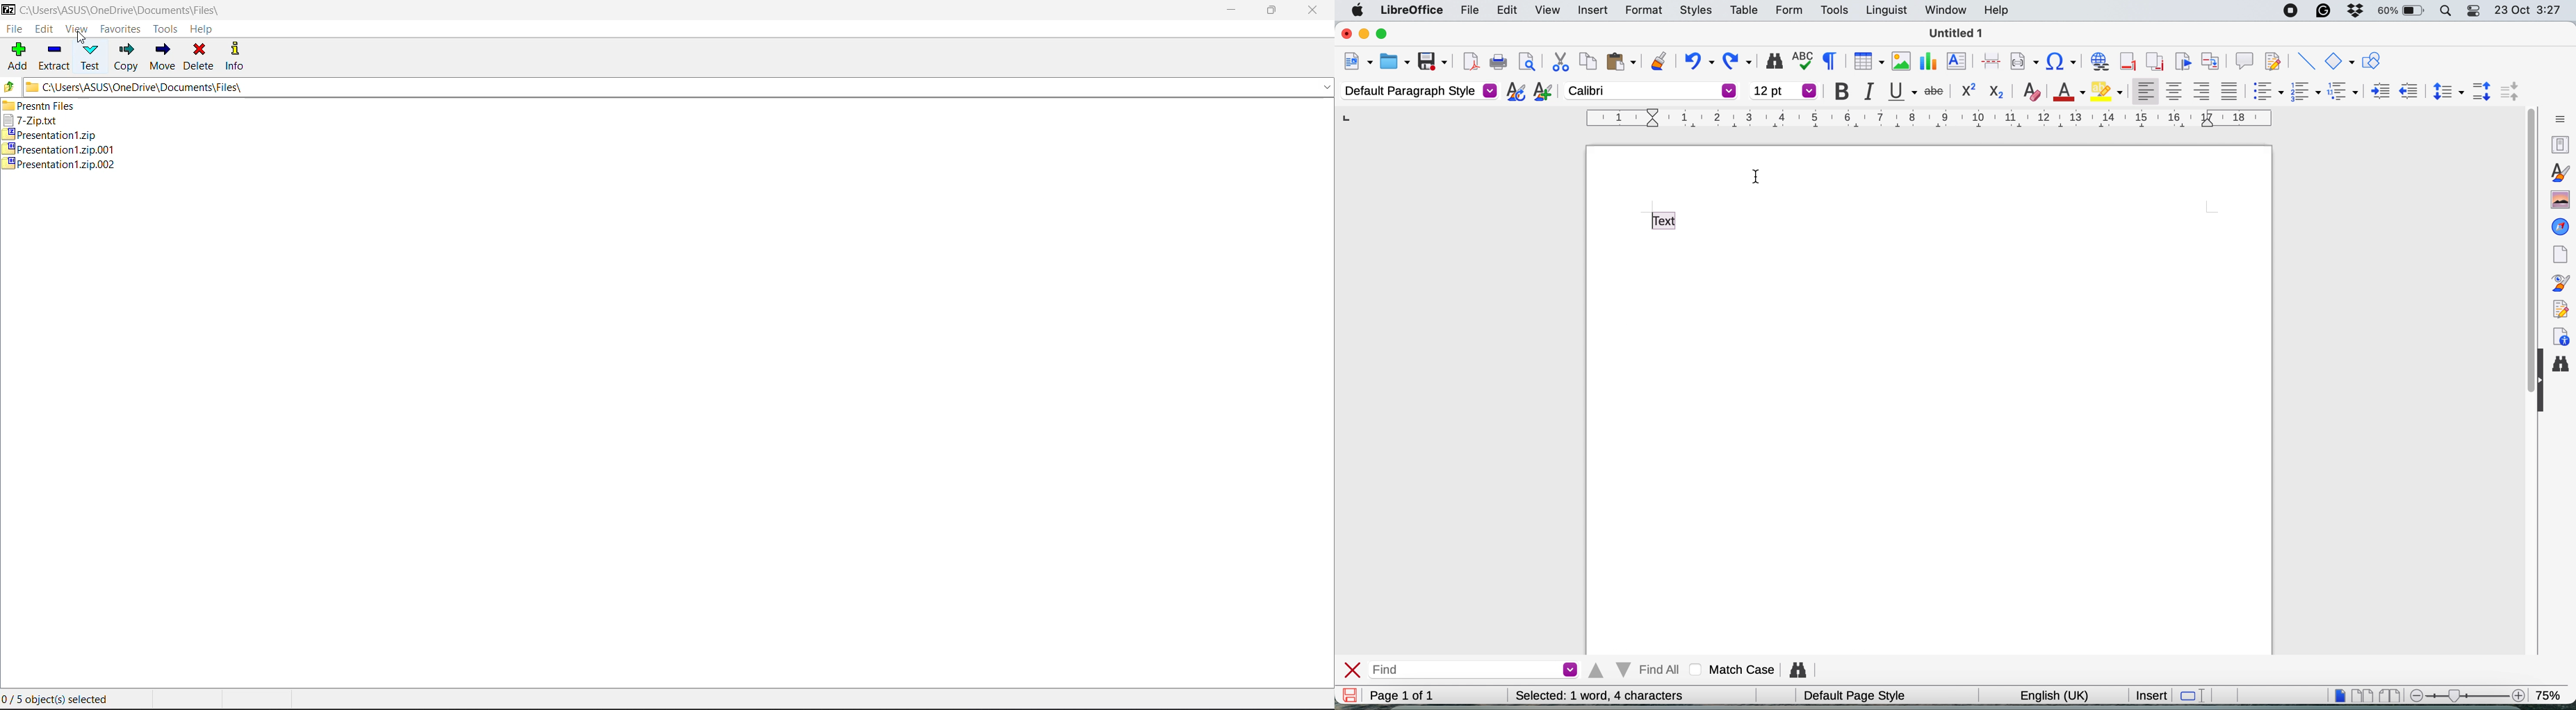 The height and width of the screenshot is (728, 2576). Describe the element at coordinates (2191, 695) in the screenshot. I see `standard selection` at that location.